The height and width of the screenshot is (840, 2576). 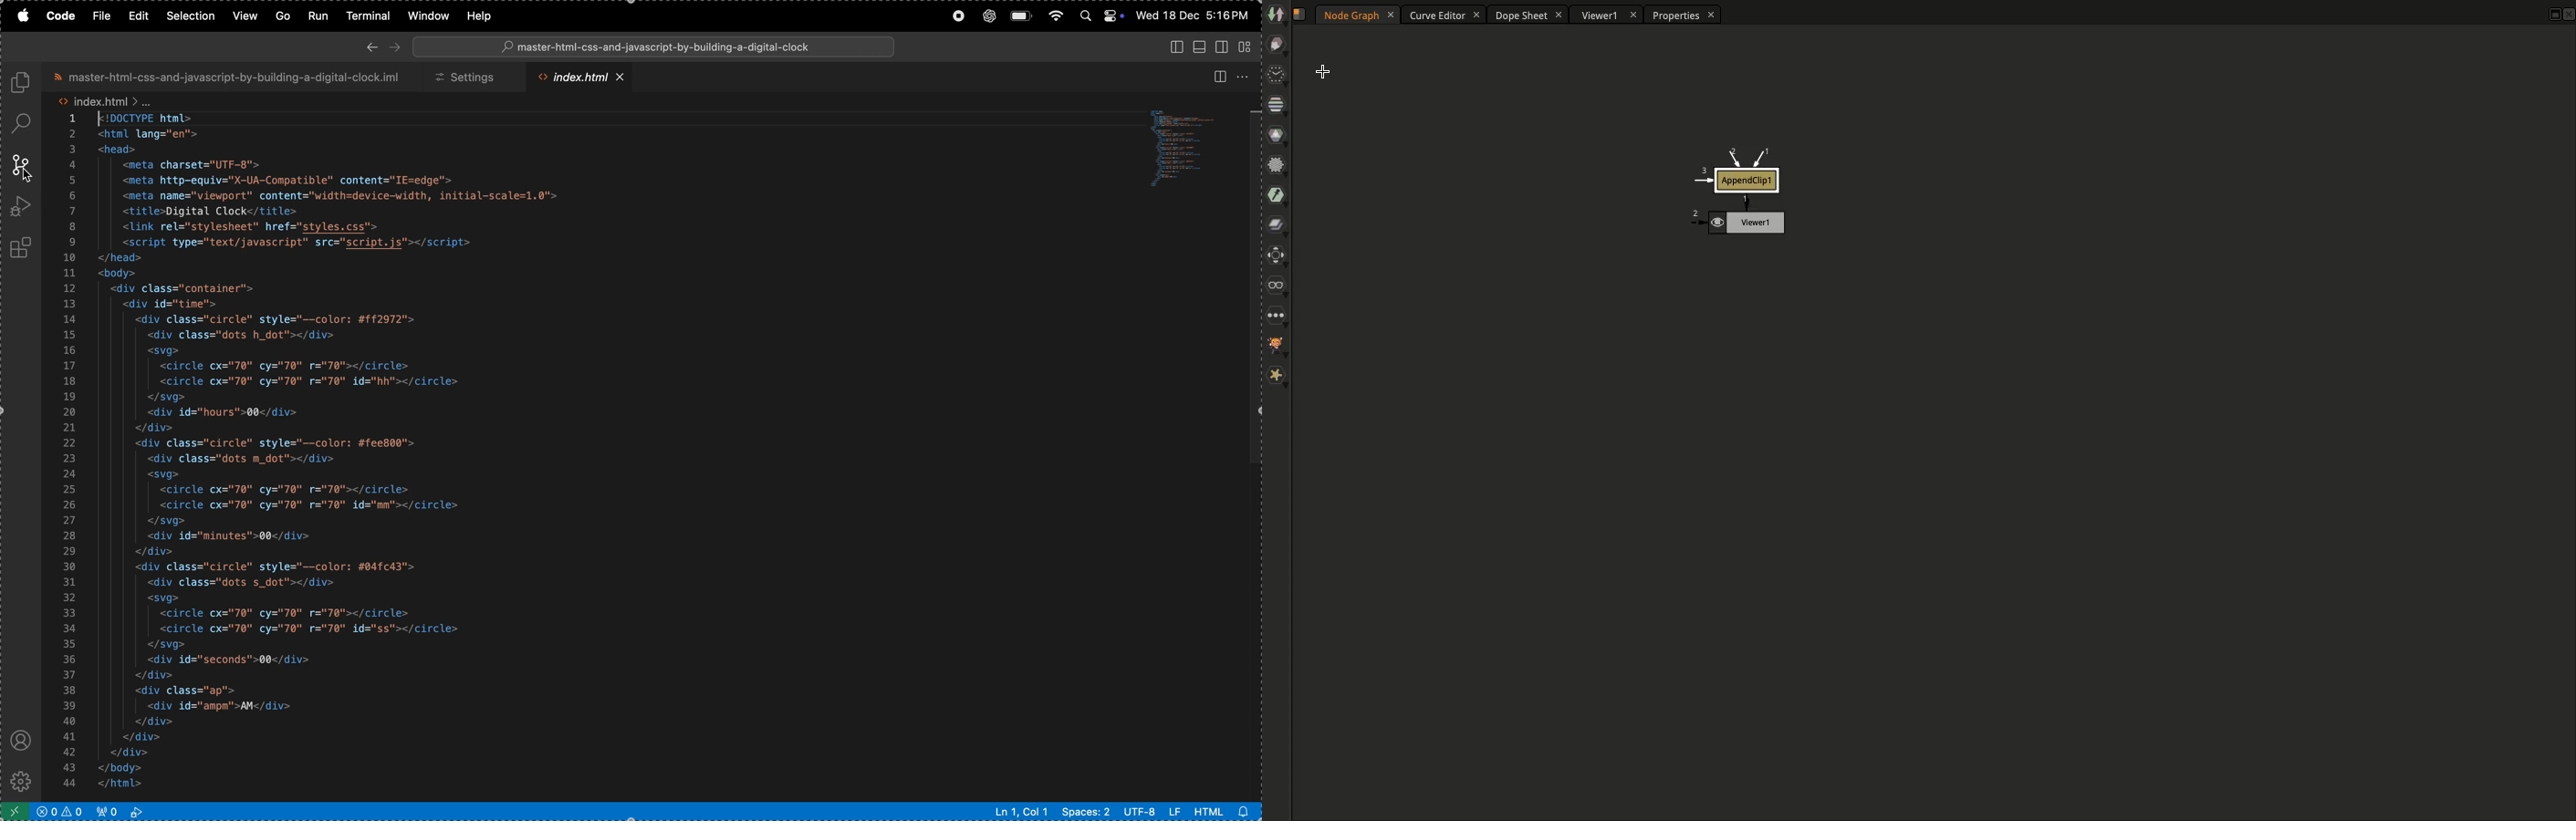 I want to click on <title>Digital Clock</title>, so click(x=205, y=210).